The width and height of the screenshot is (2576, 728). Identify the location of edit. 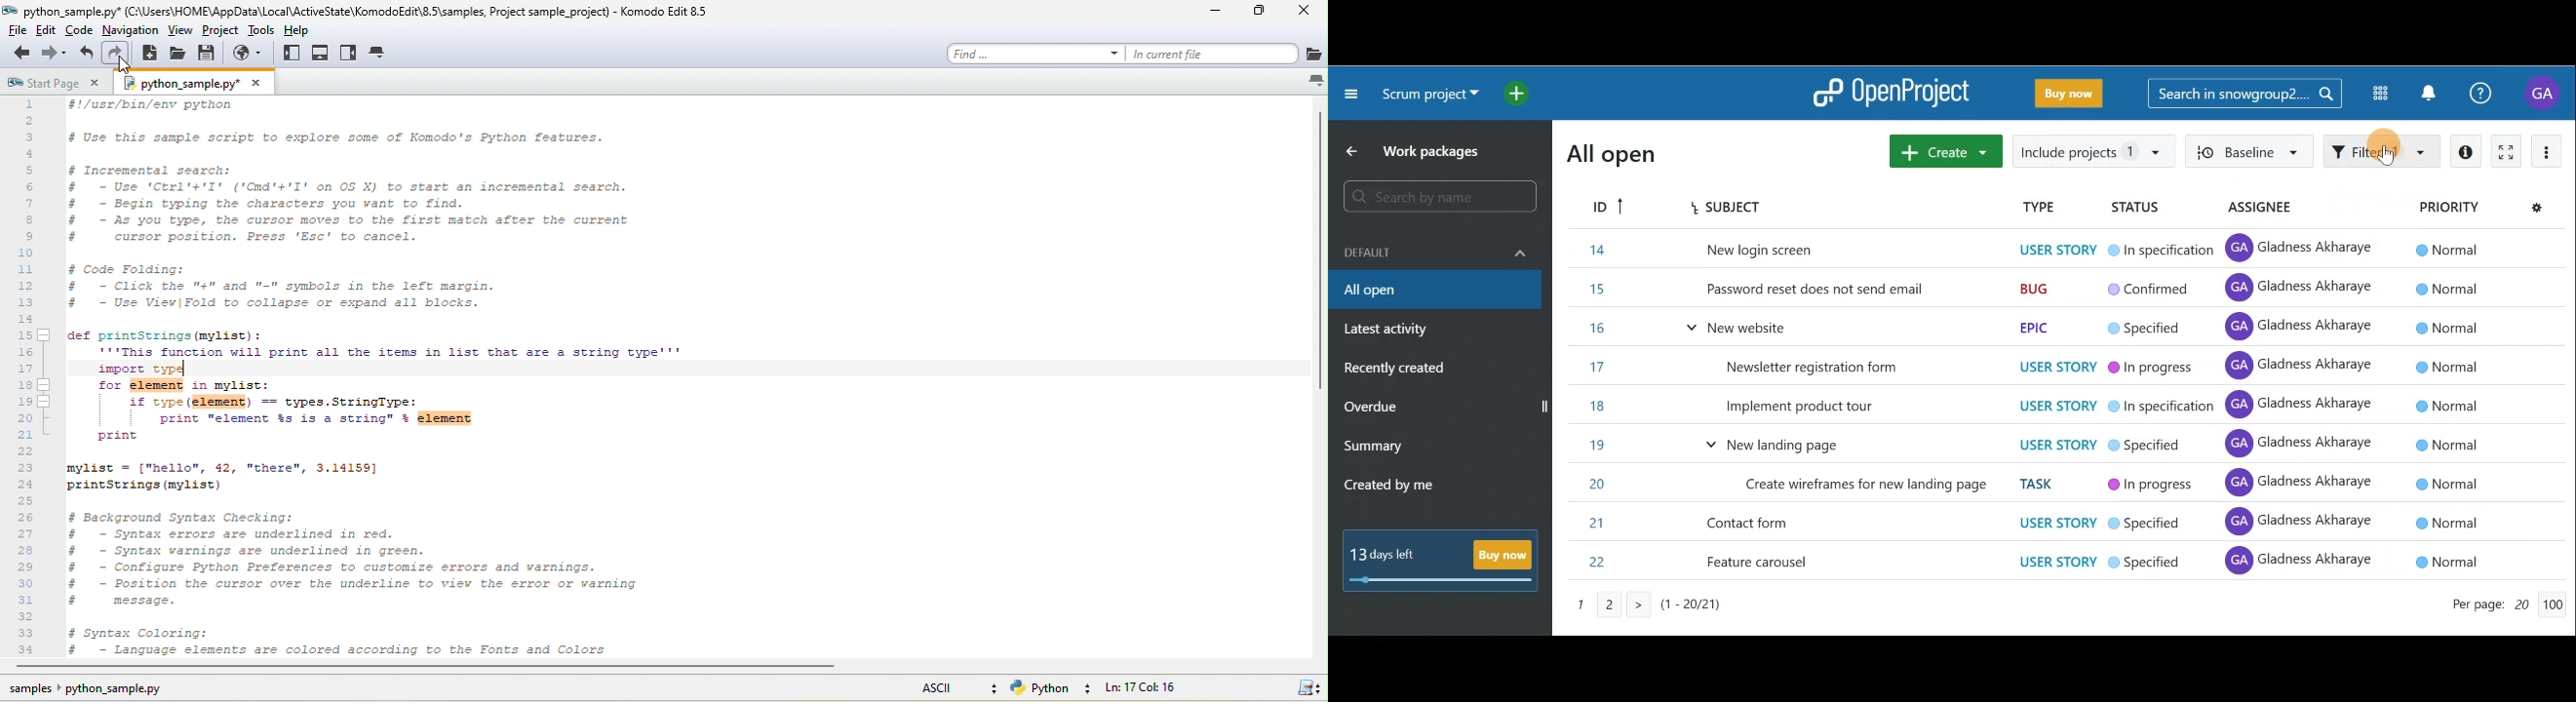
(45, 31).